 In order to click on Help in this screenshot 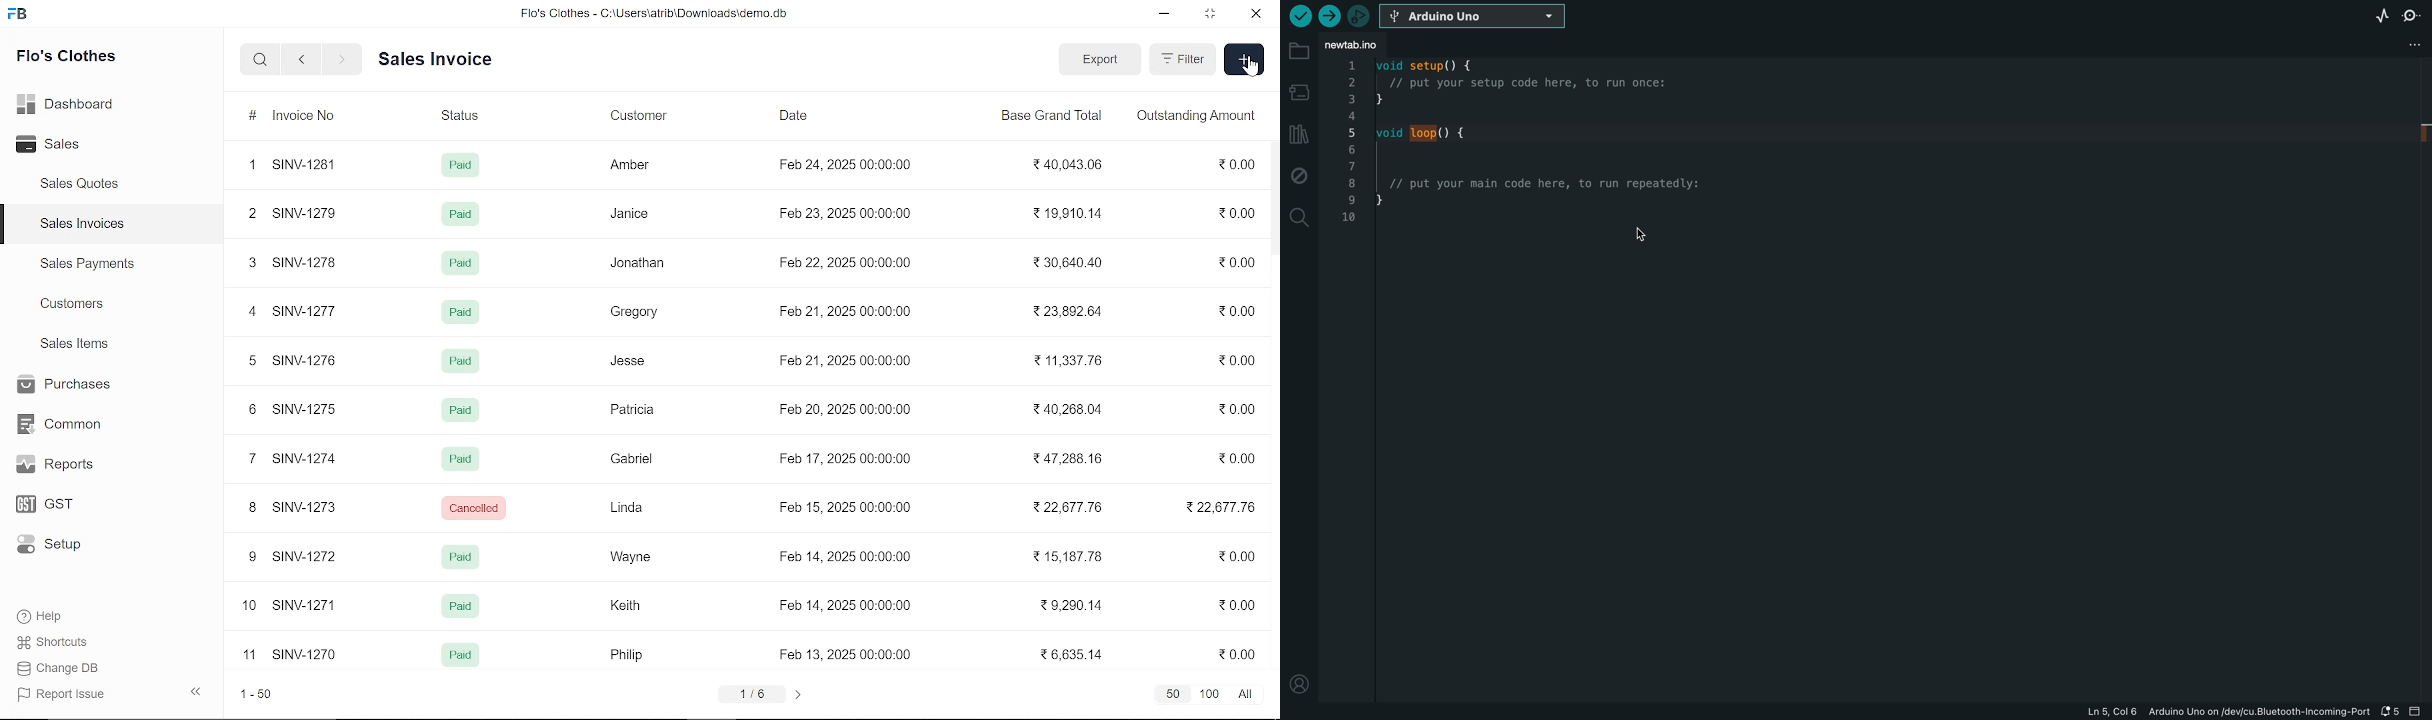, I will do `click(42, 616)`.